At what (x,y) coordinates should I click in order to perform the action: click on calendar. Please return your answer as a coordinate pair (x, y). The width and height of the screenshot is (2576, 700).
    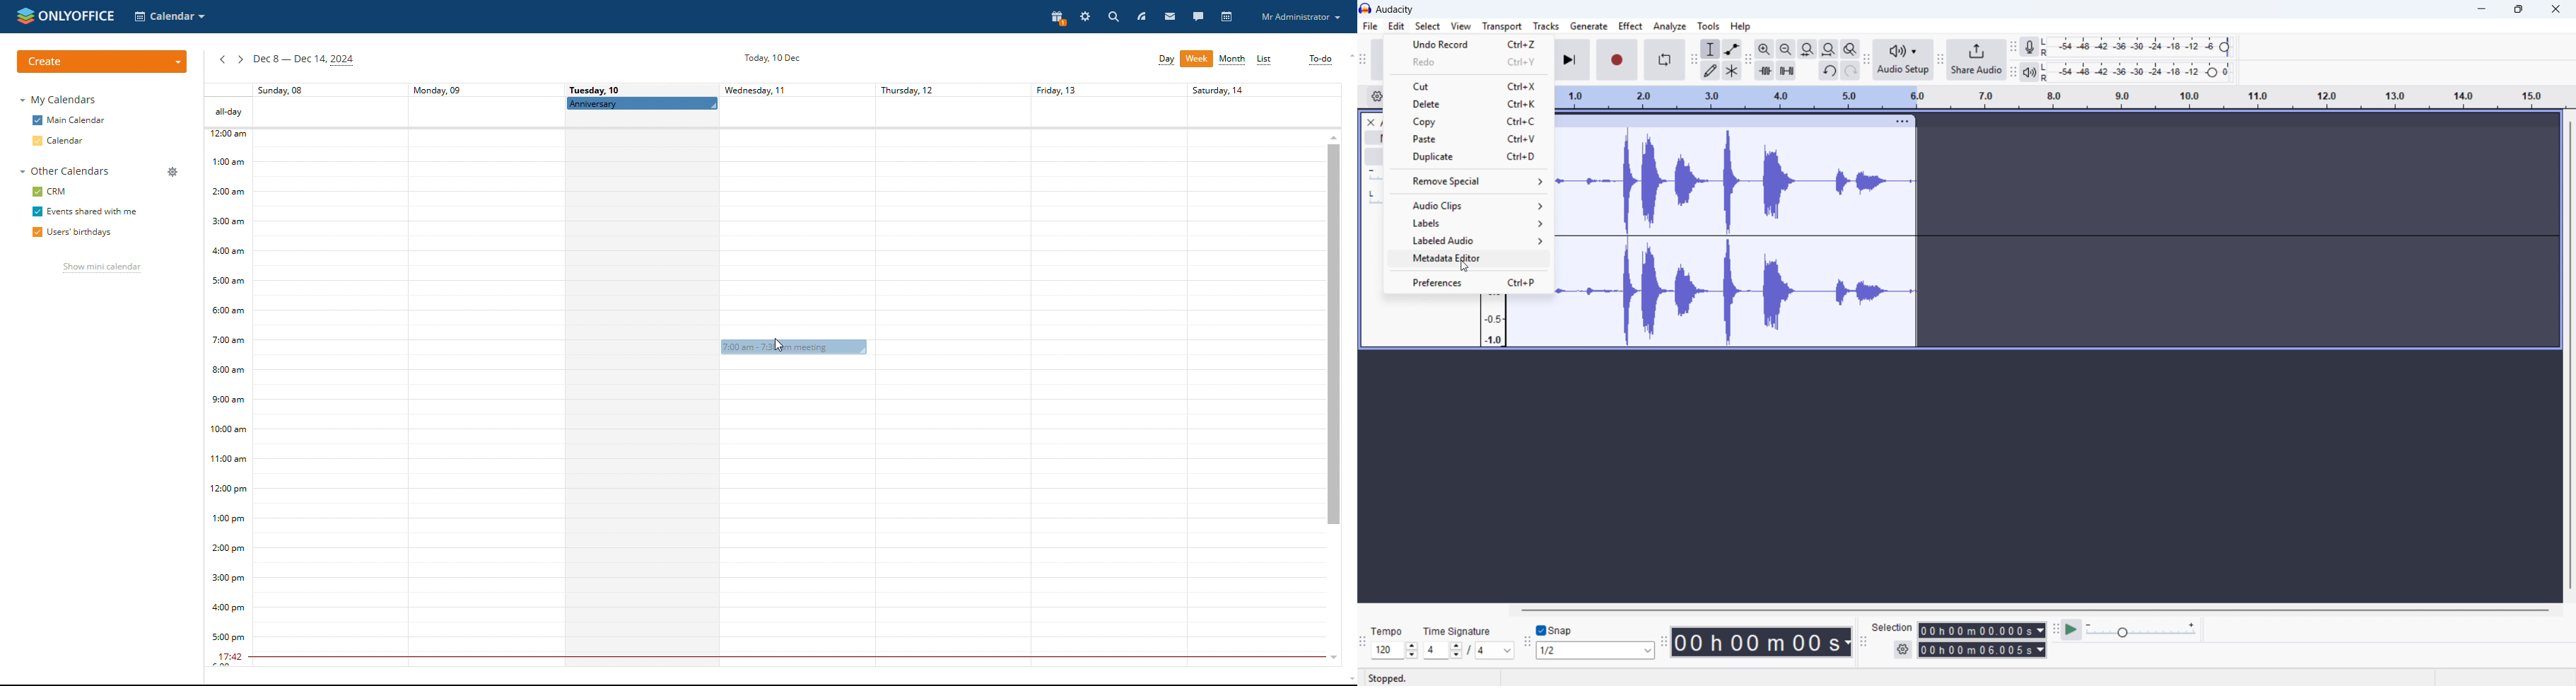
    Looking at the image, I should click on (60, 140).